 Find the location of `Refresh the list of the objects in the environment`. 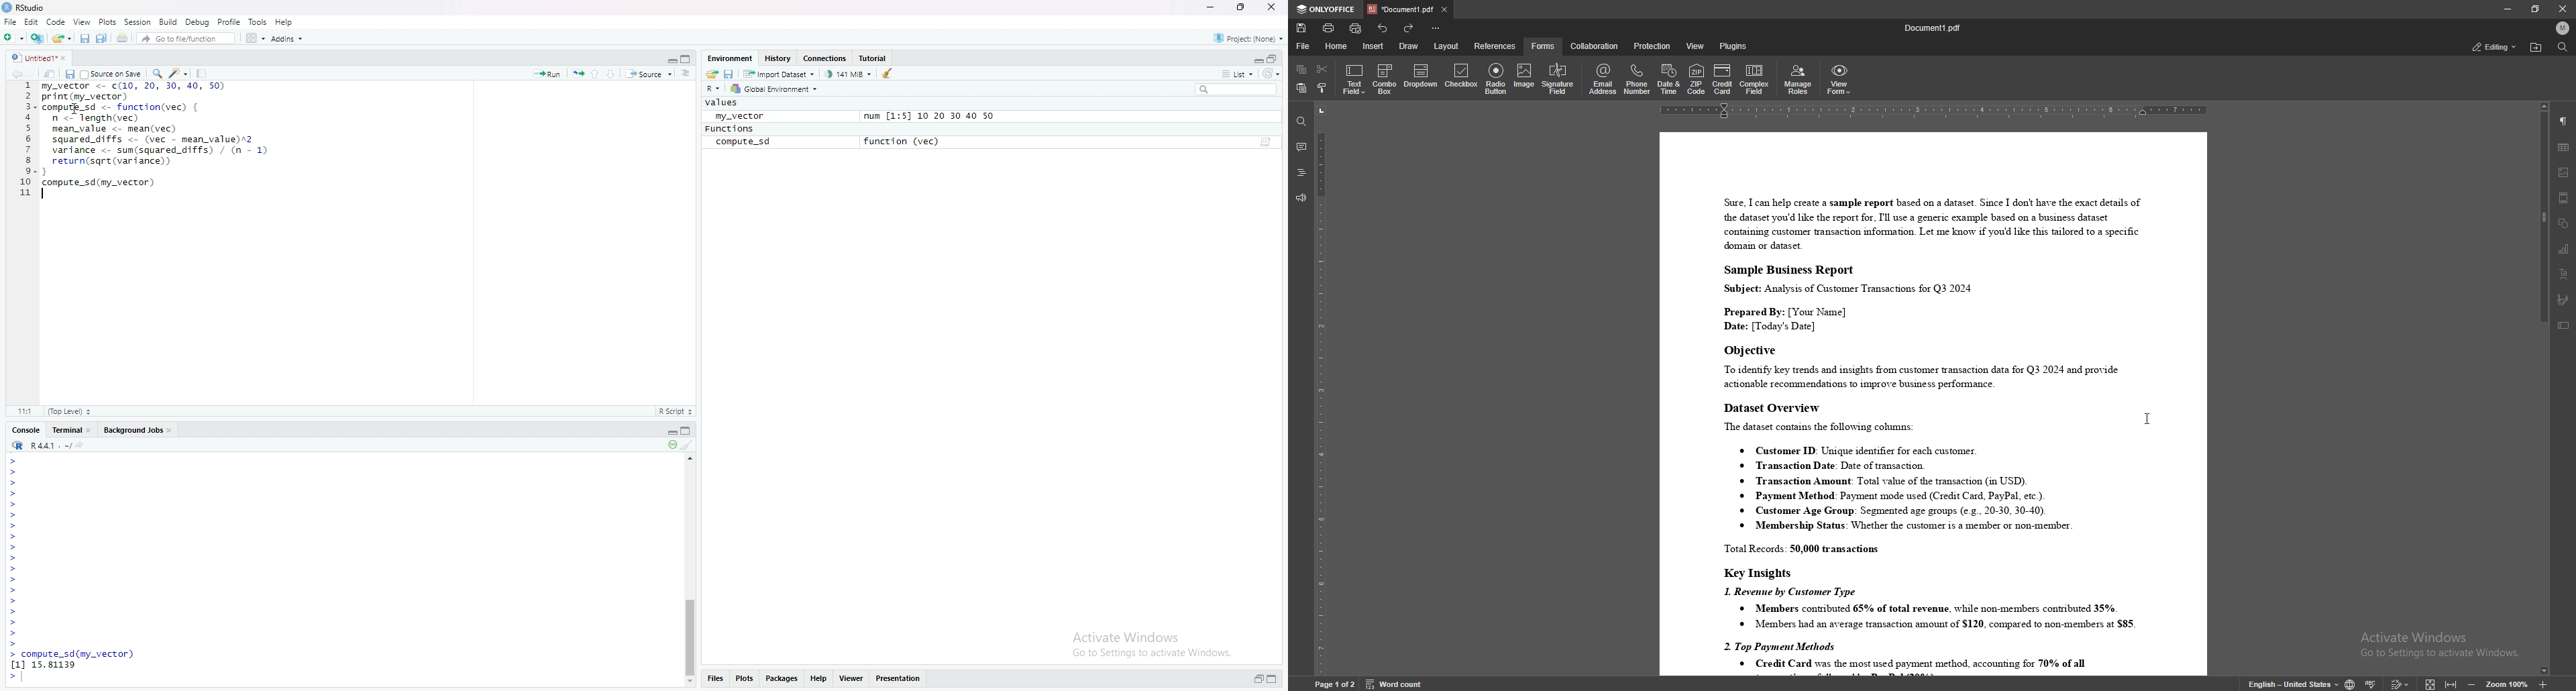

Refresh the list of the objects in the environment is located at coordinates (1273, 74).